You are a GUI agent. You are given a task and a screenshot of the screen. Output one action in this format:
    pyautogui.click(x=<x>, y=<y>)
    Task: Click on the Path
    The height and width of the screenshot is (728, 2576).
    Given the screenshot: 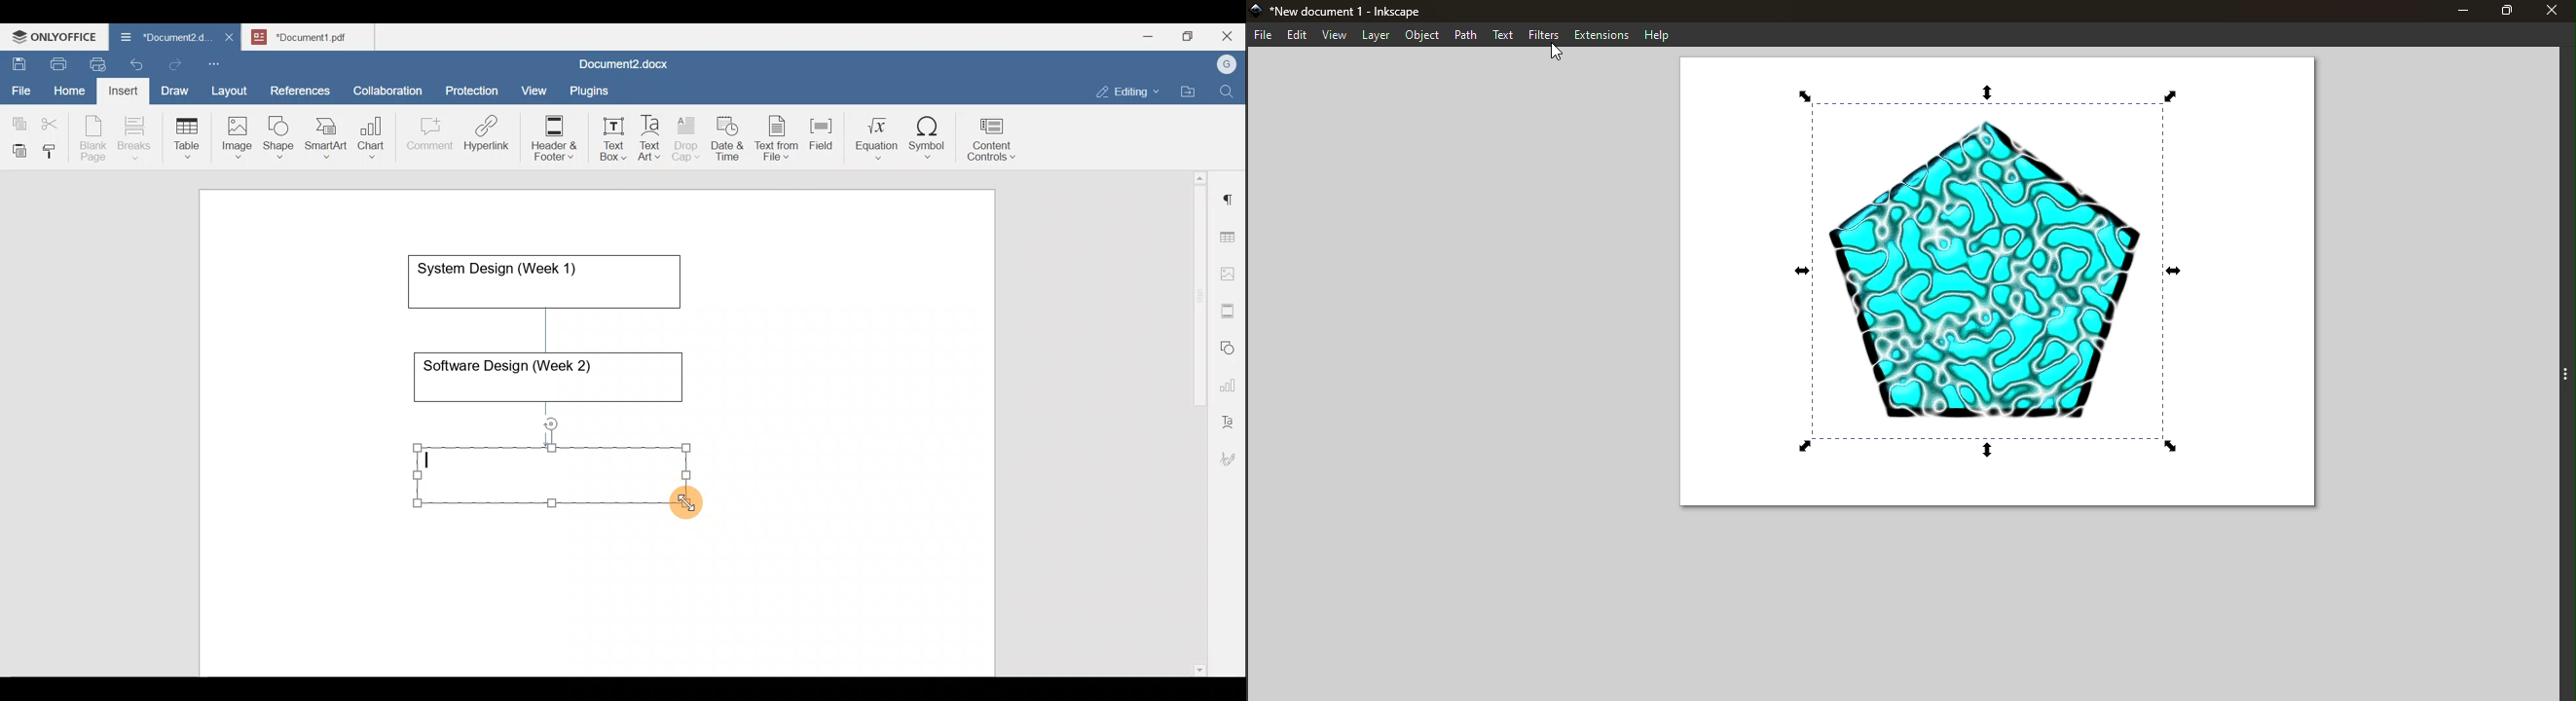 What is the action you would take?
    pyautogui.click(x=1465, y=34)
    